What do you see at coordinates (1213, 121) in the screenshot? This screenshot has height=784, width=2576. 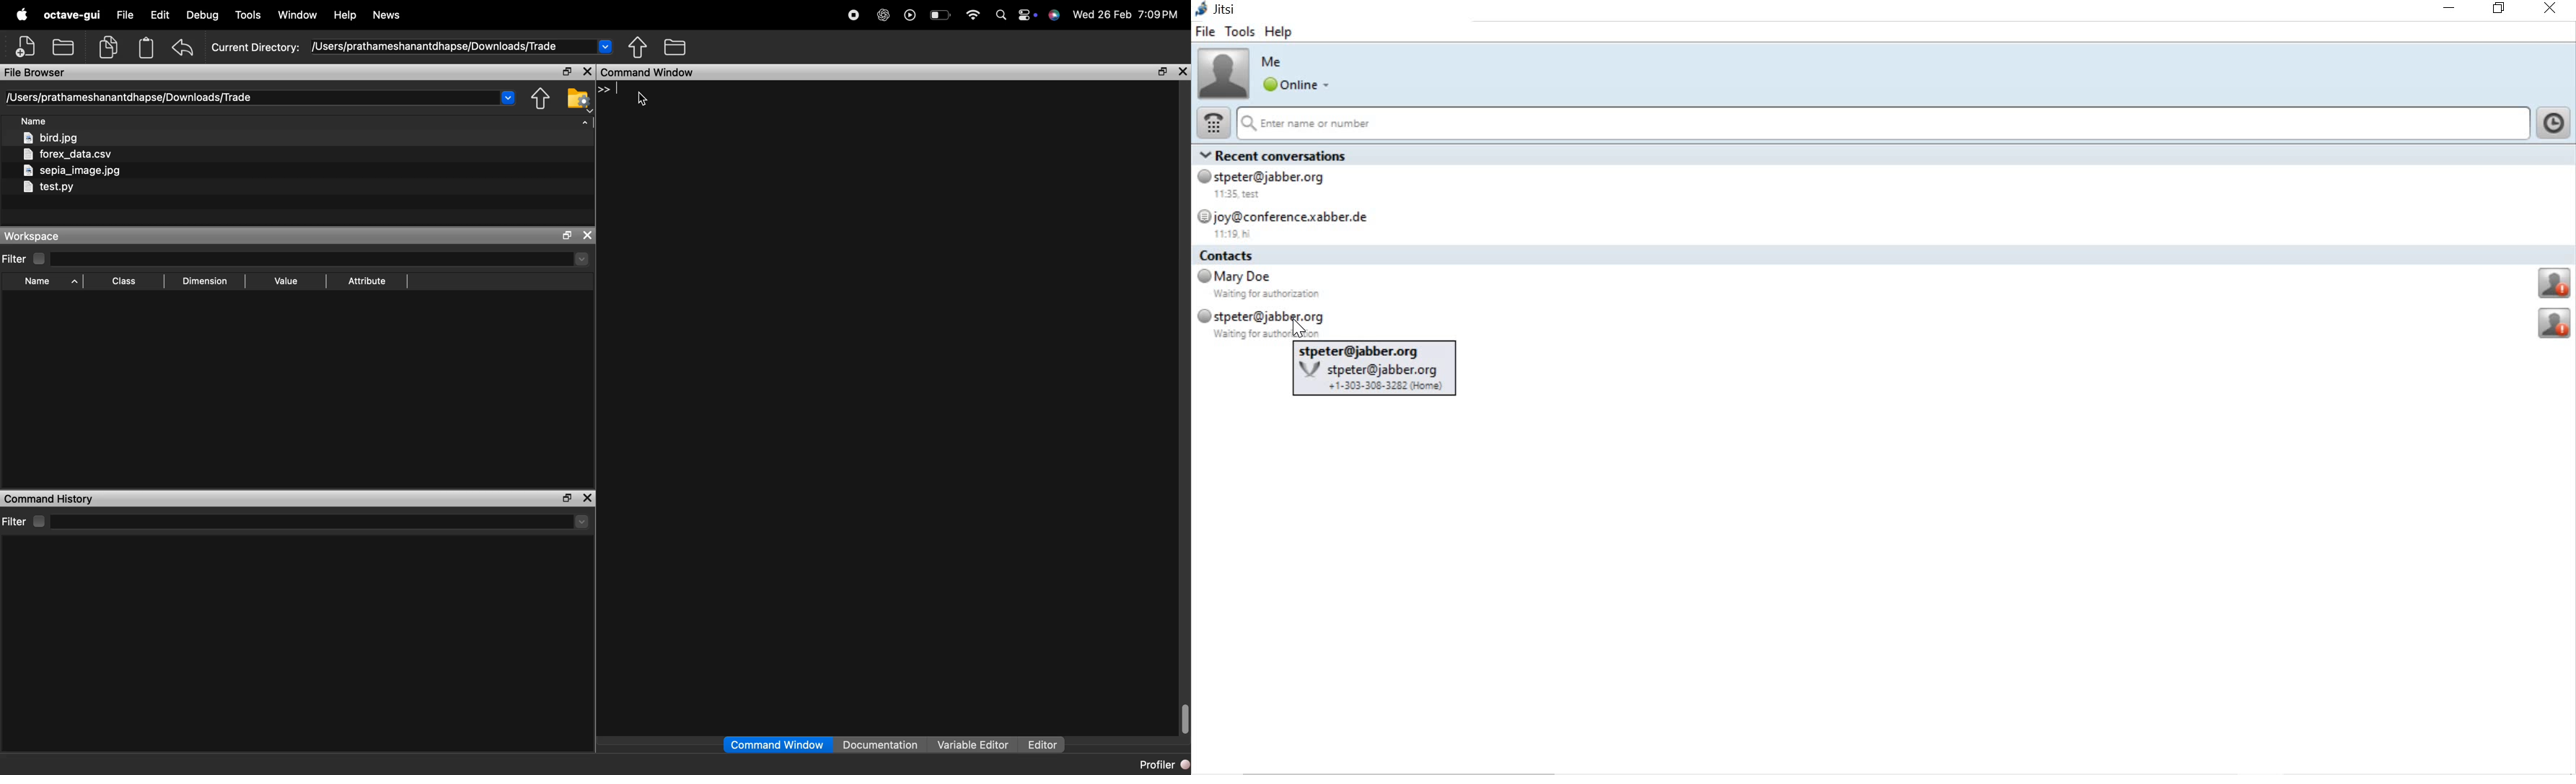 I see `dial pad` at bounding box center [1213, 121].